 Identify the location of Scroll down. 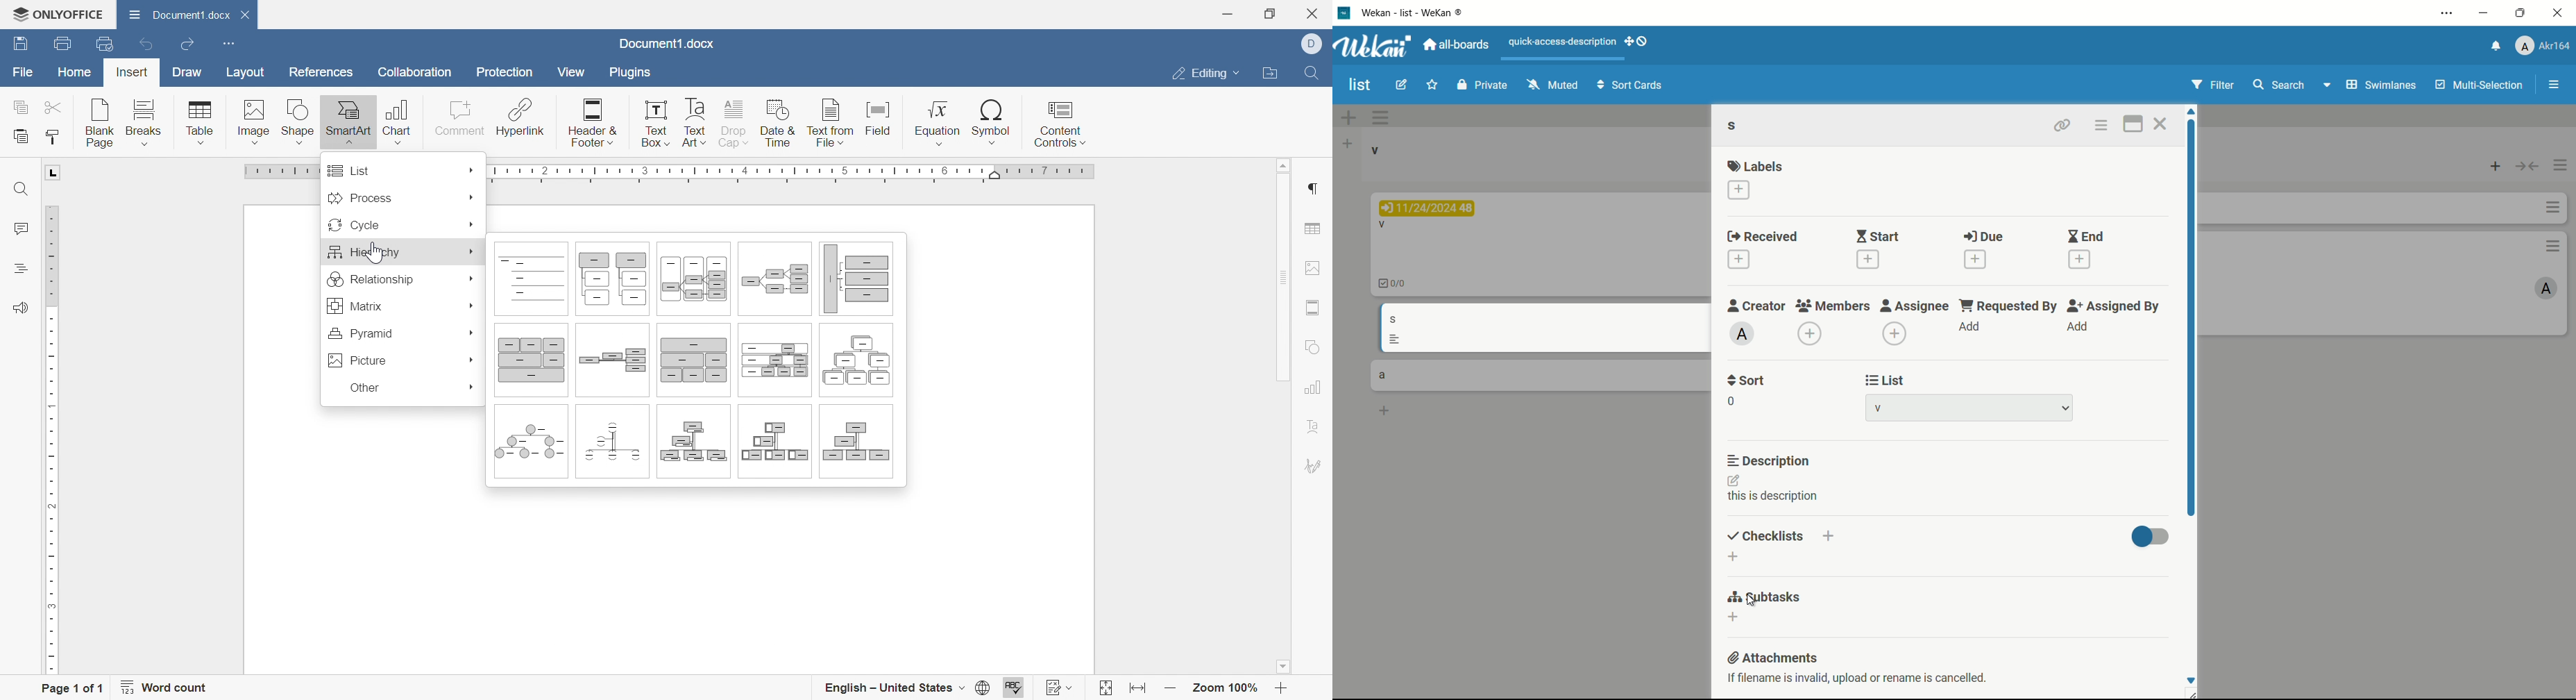
(1281, 667).